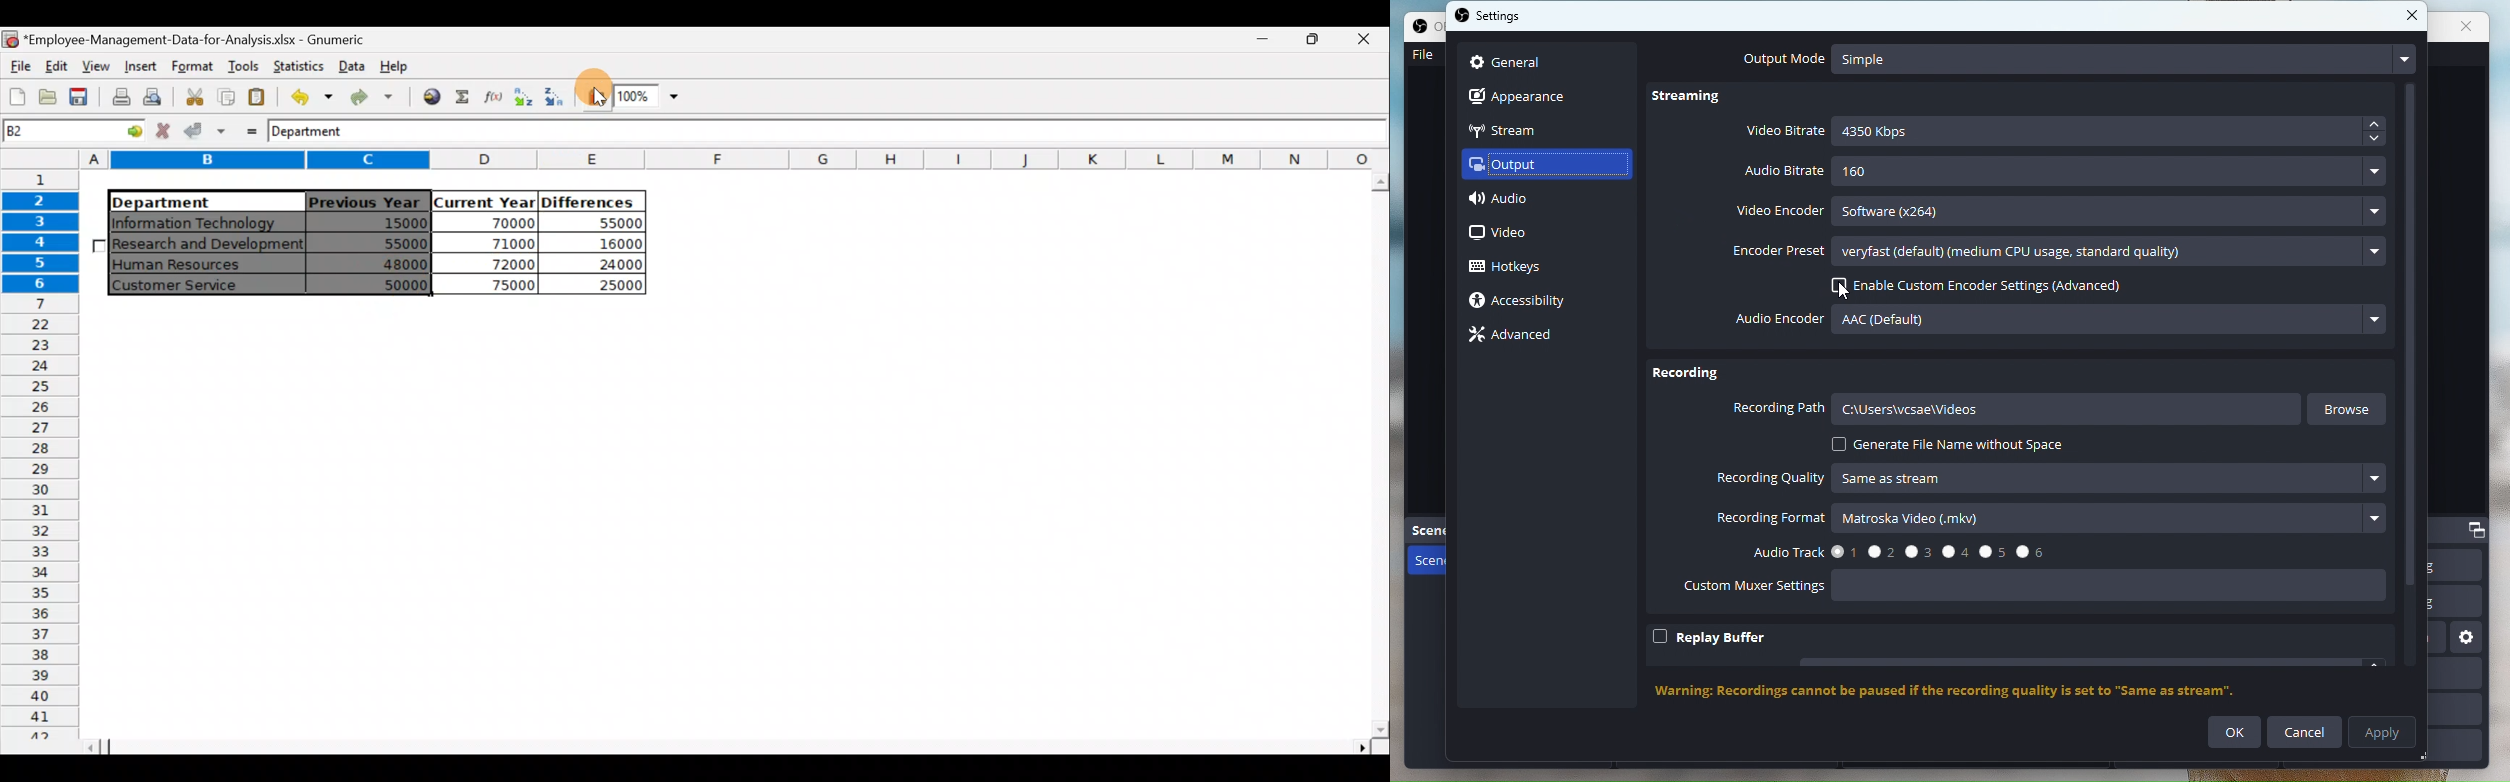 The image size is (2520, 784). What do you see at coordinates (2014, 409) in the screenshot?
I see `Recording path` at bounding box center [2014, 409].